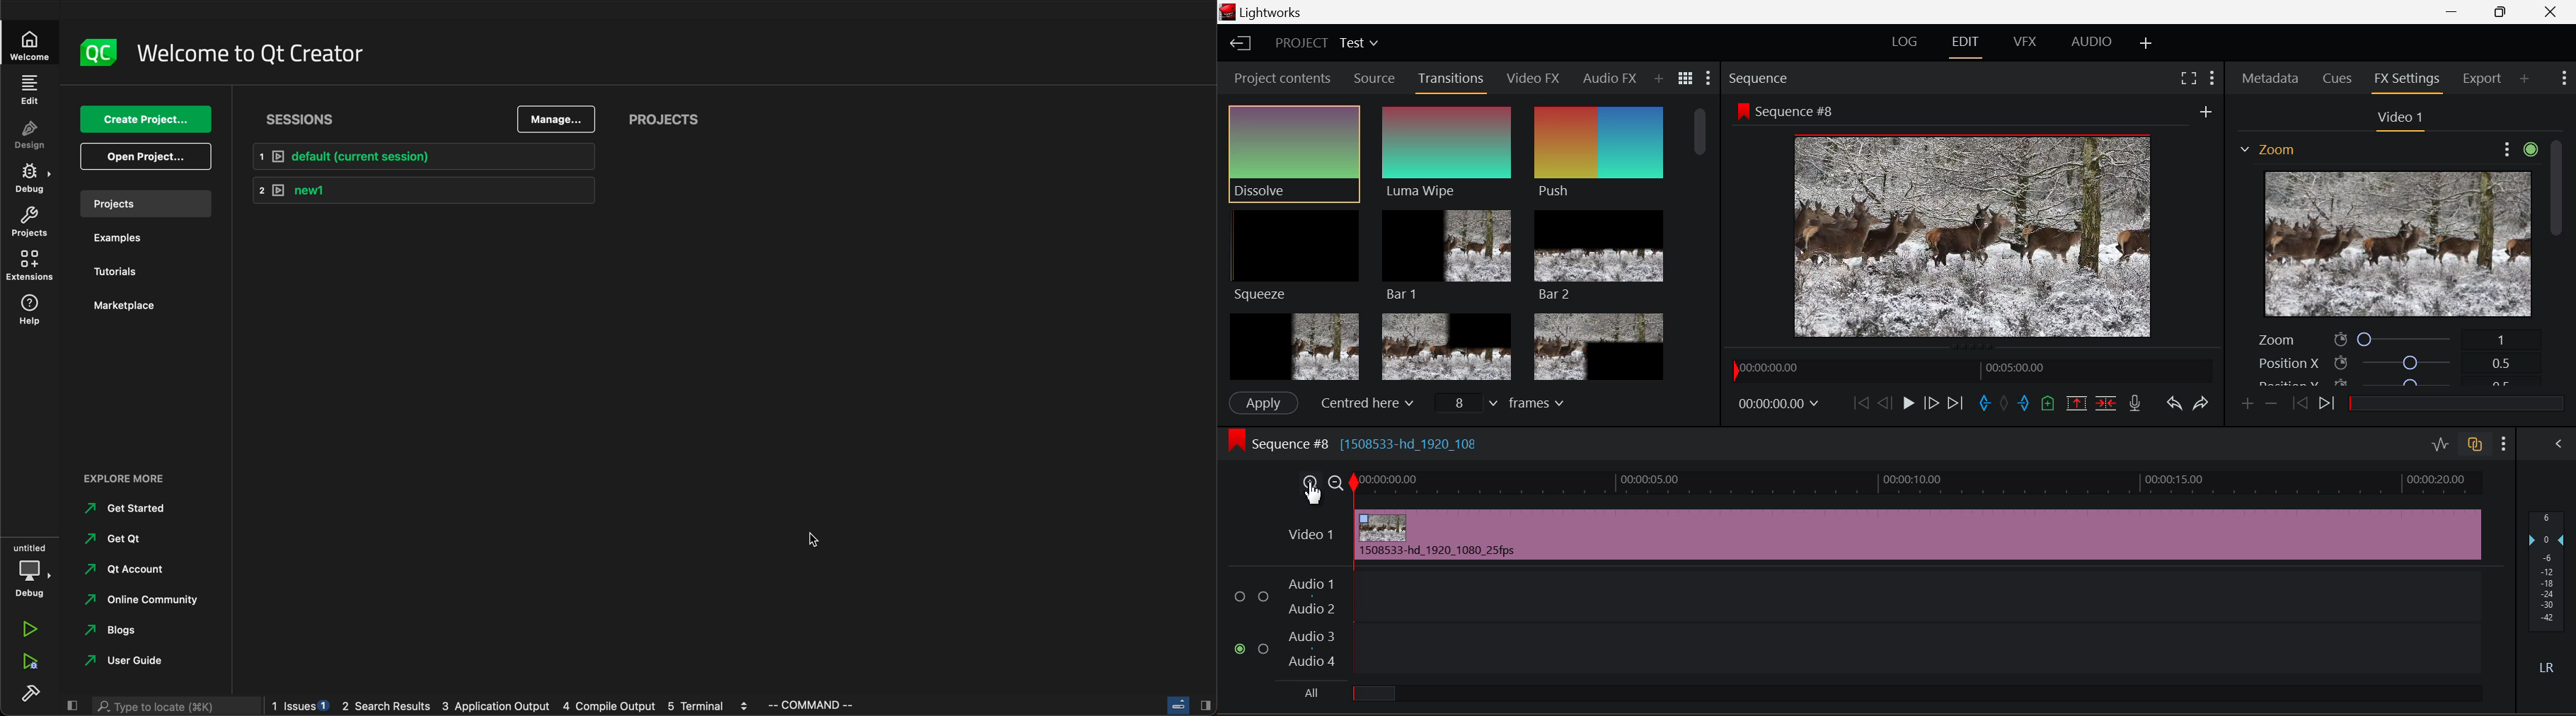 This screenshot has height=728, width=2576. I want to click on To Start, so click(1860, 405).